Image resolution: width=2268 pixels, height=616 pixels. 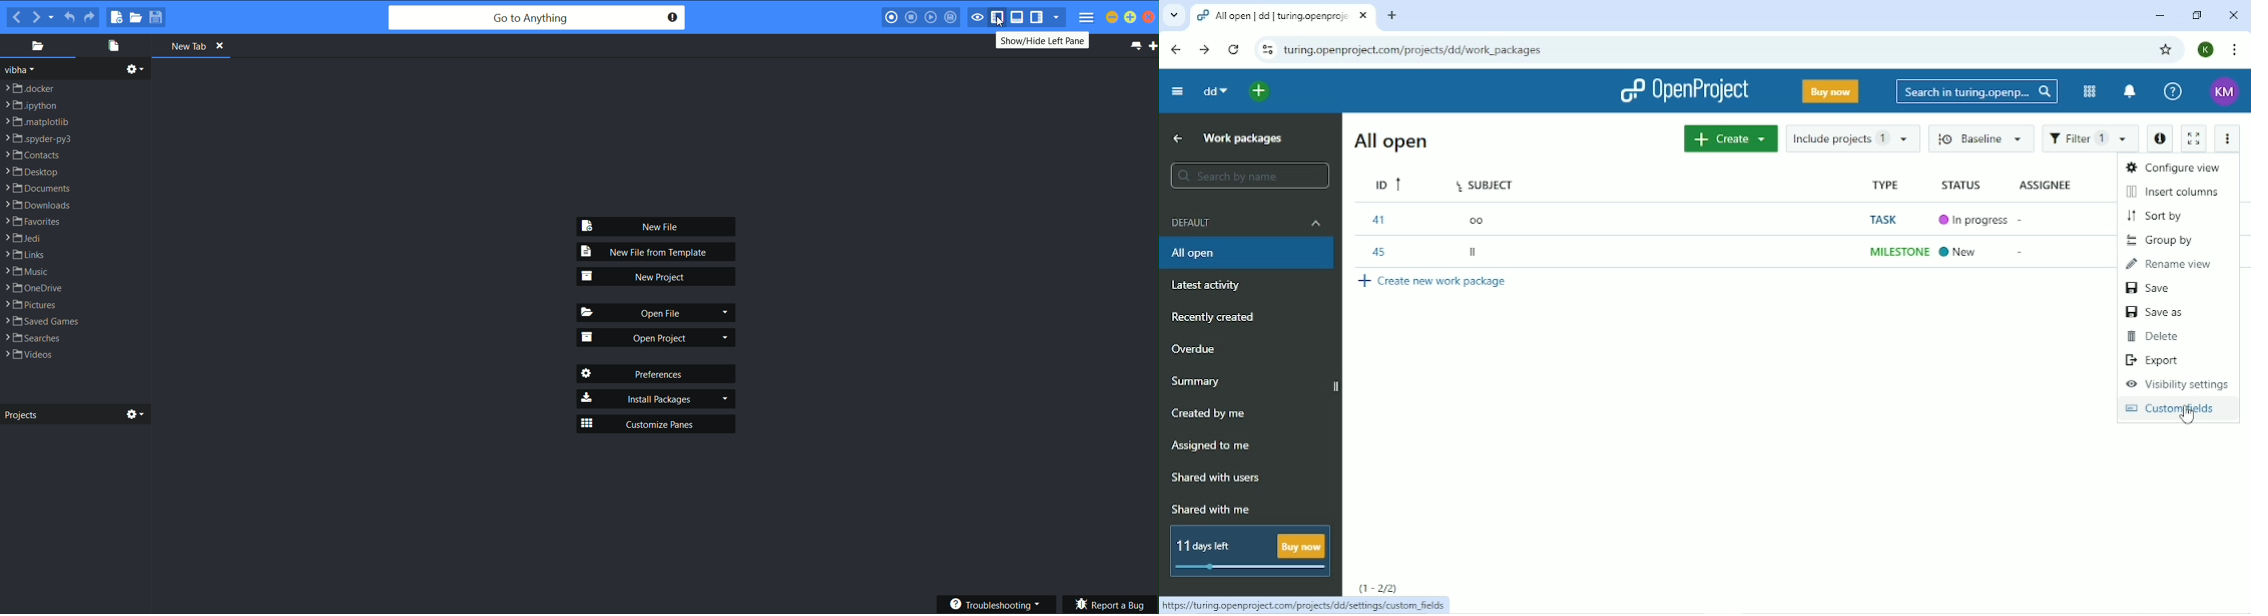 I want to click on Search in turing.openproject.com, so click(x=1975, y=91).